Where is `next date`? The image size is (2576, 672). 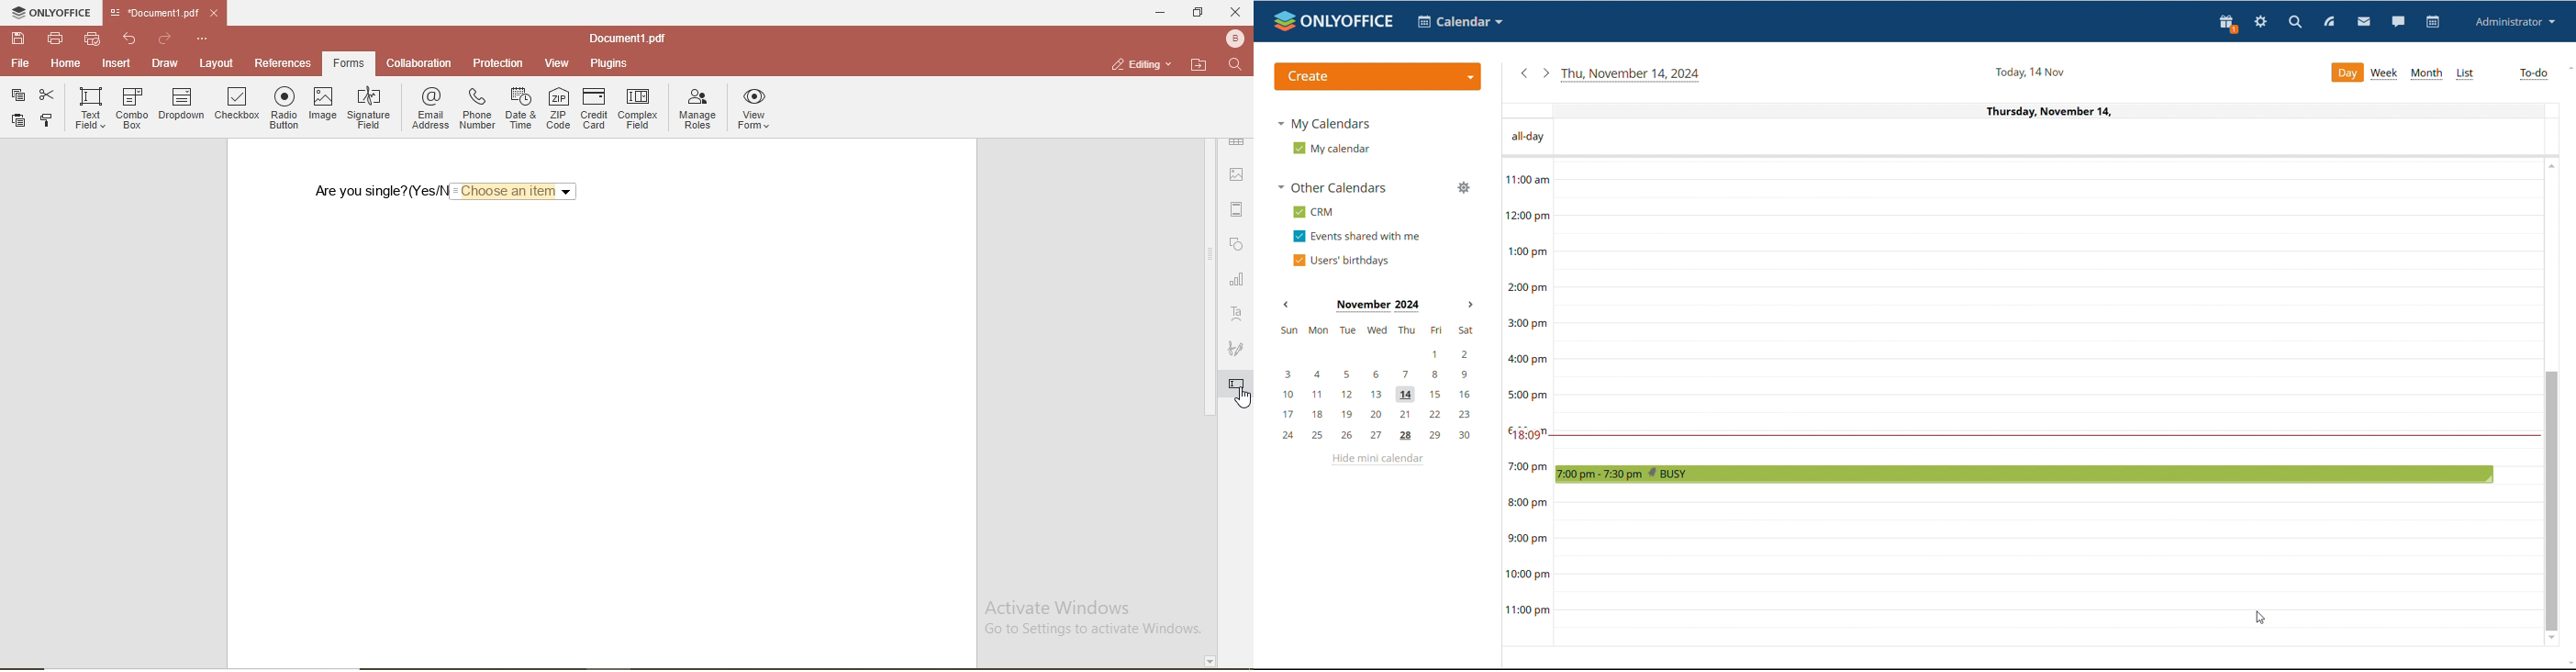
next date is located at coordinates (1545, 73).